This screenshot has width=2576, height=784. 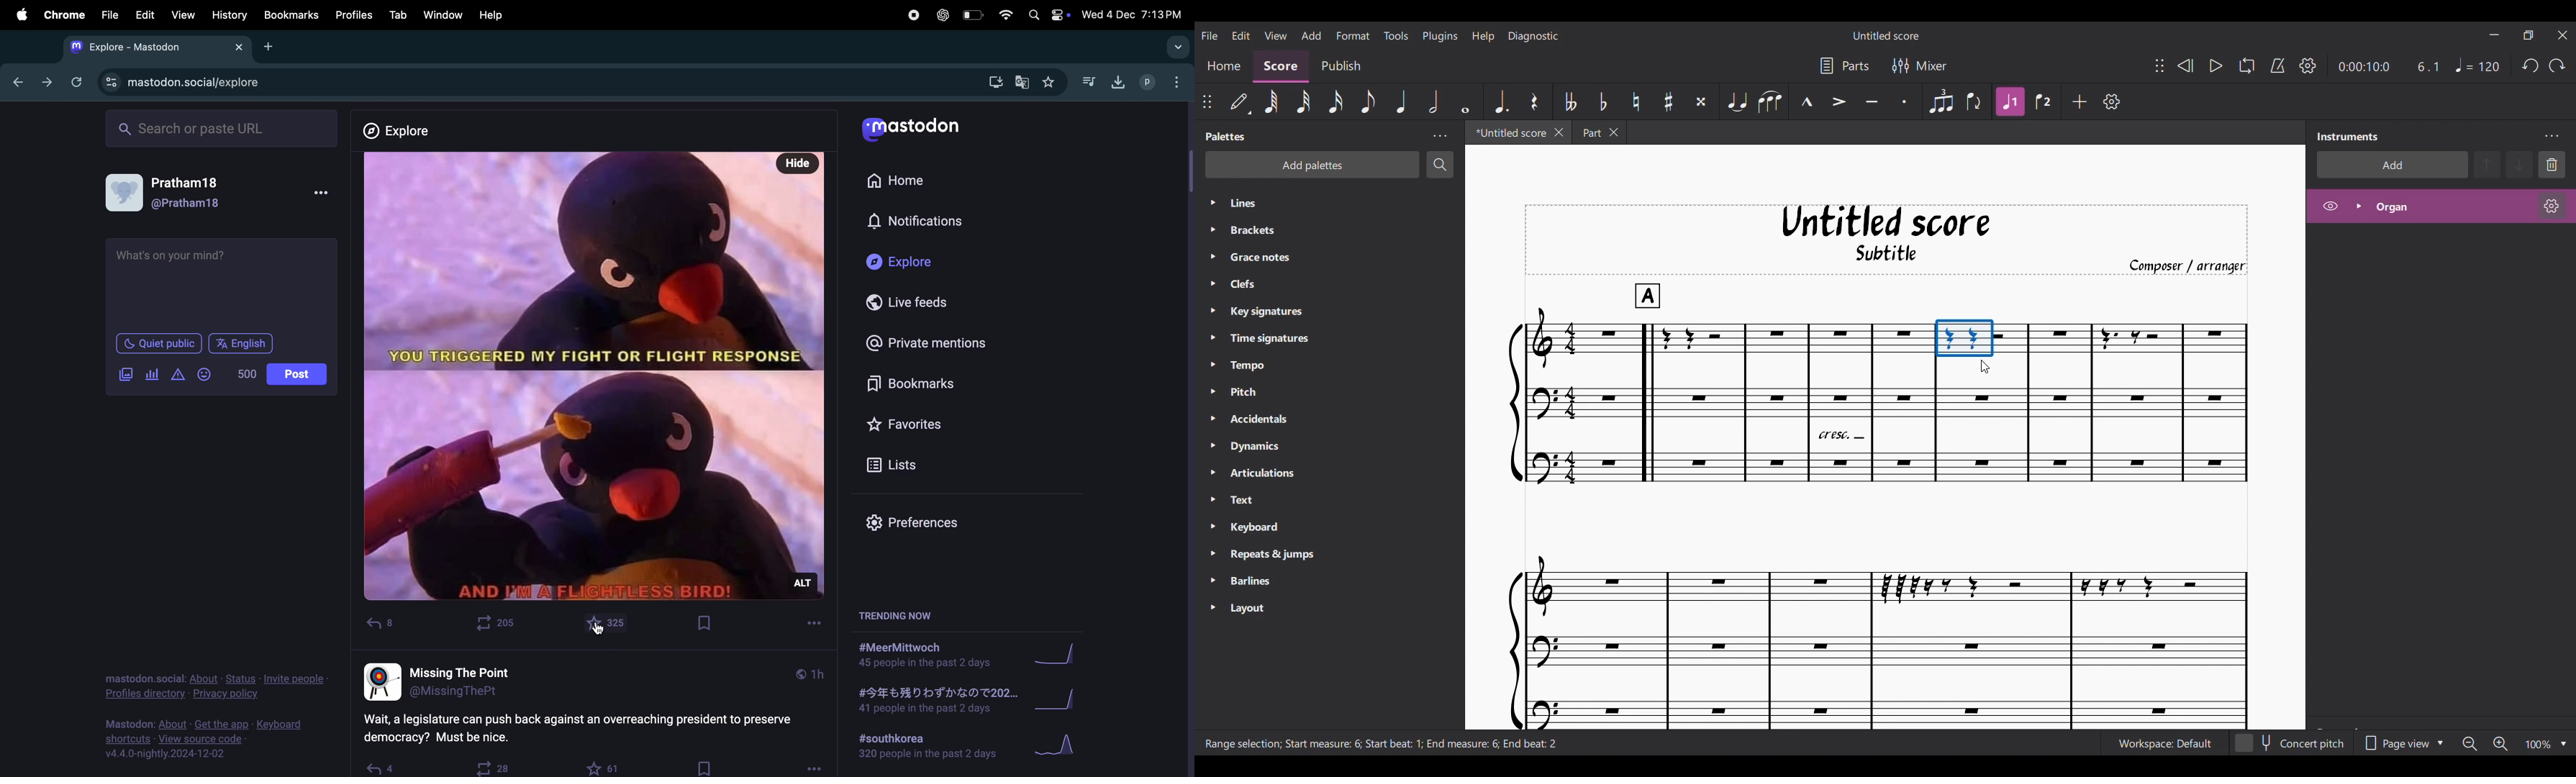 What do you see at coordinates (224, 283) in the screenshot?
I see `text box` at bounding box center [224, 283].